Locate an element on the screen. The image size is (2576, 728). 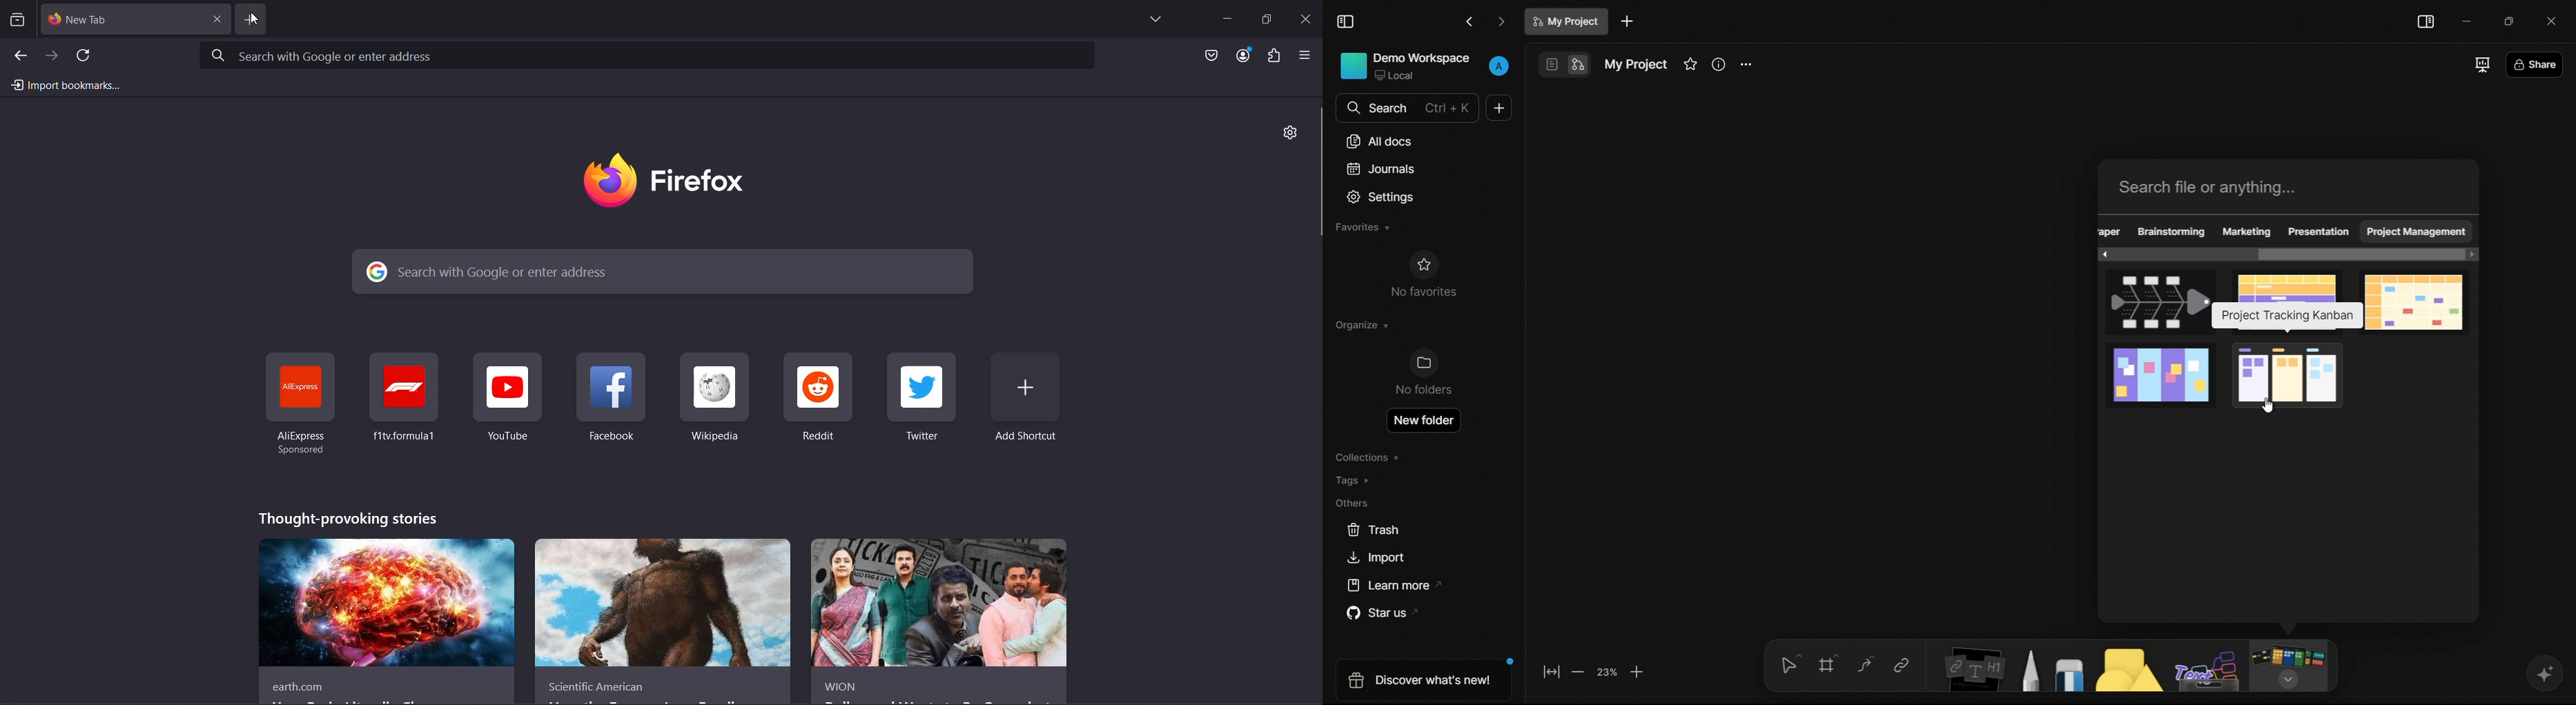
go back one page is located at coordinates (24, 55).